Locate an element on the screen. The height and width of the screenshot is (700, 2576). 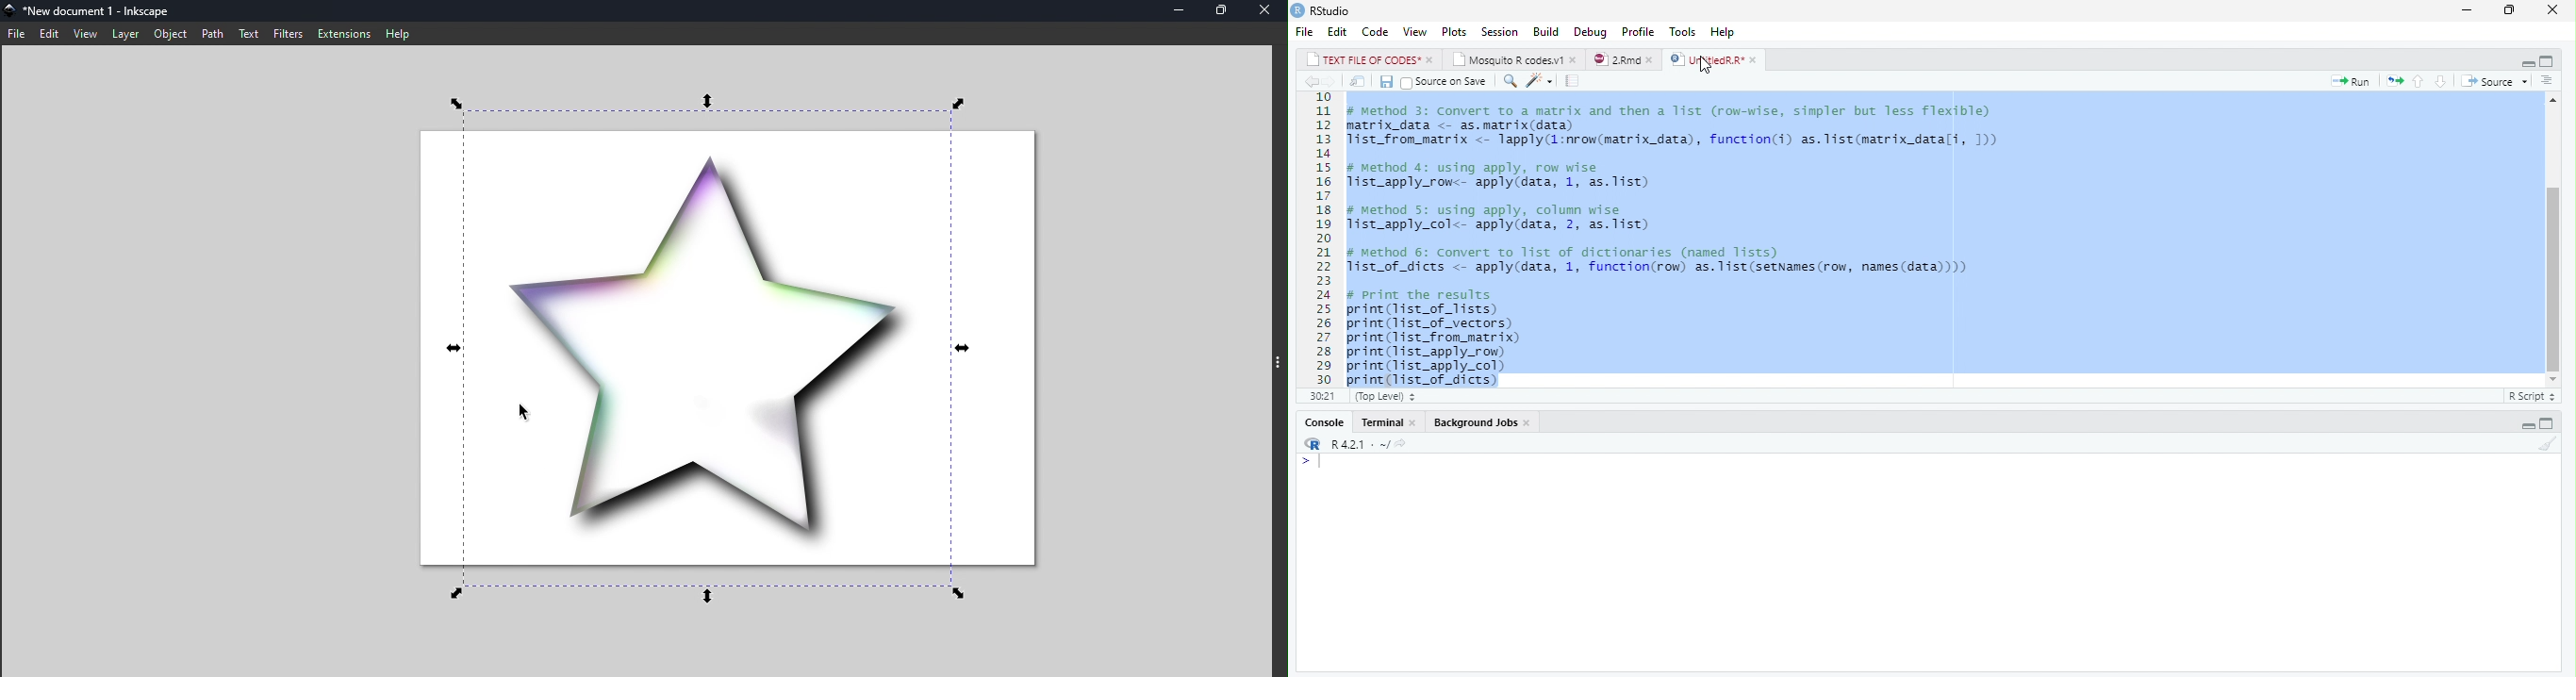
RStudio is located at coordinates (1322, 10).